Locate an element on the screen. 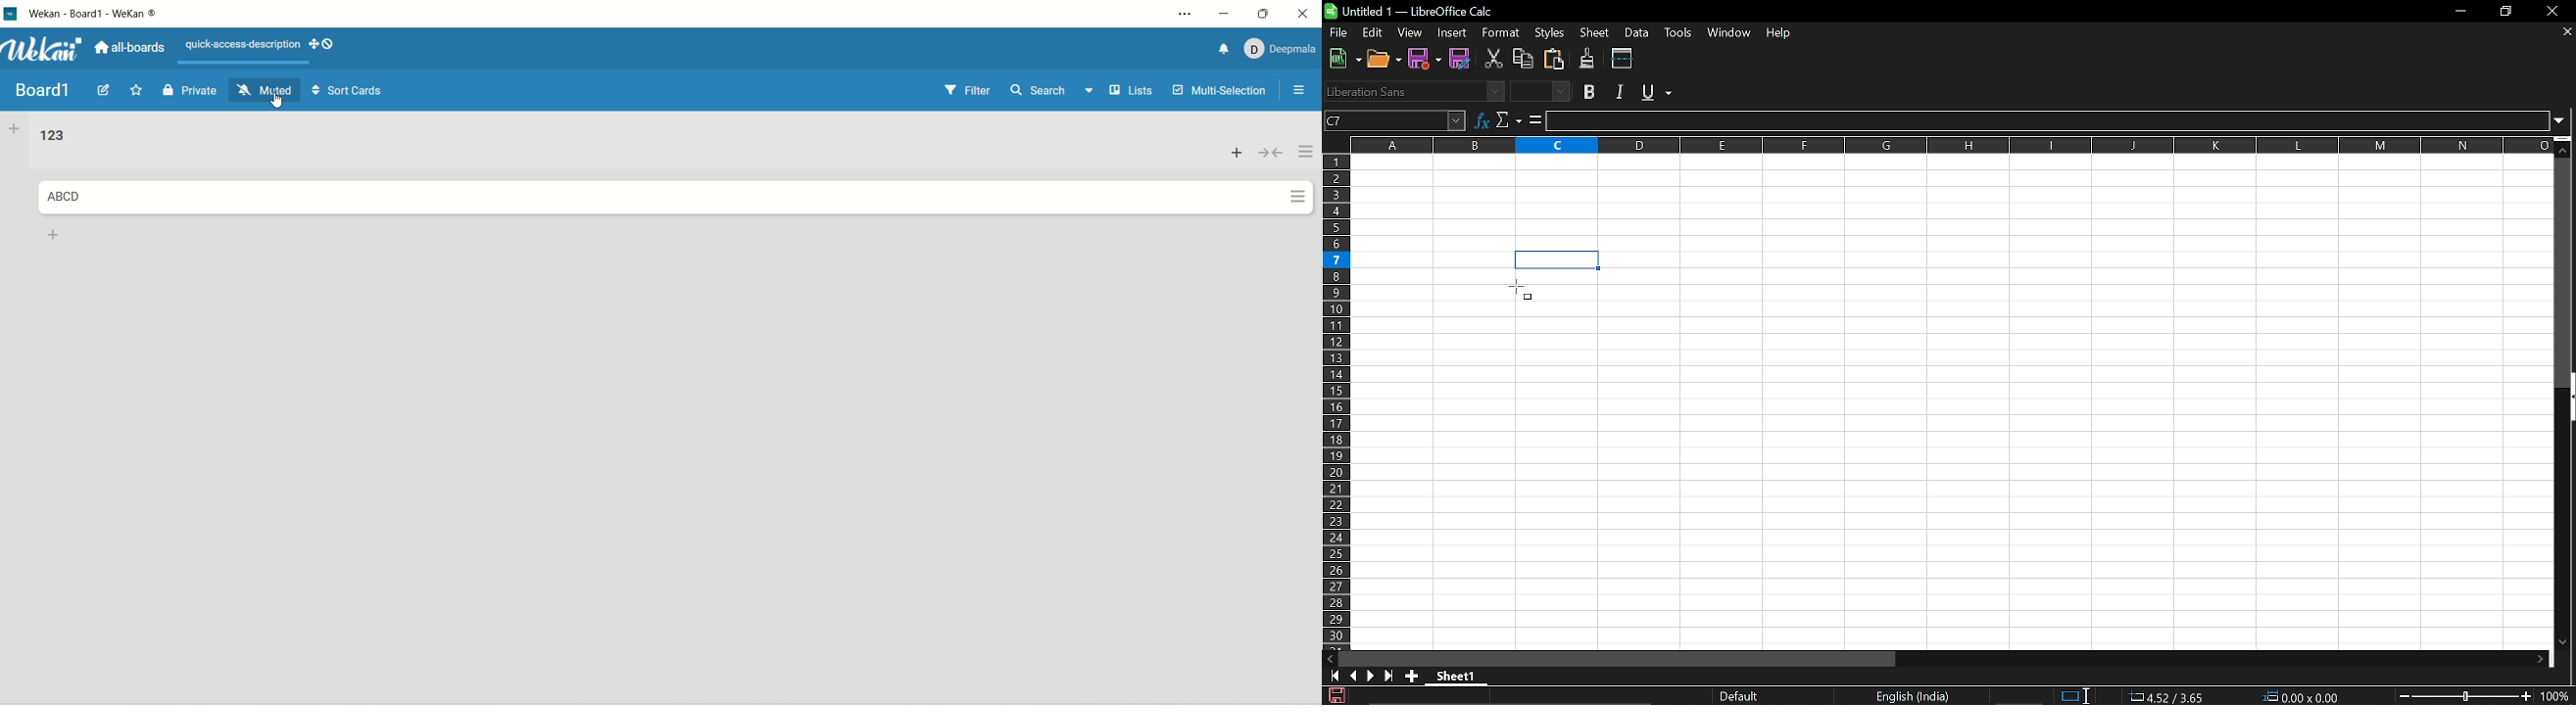  Move down is located at coordinates (2565, 146).